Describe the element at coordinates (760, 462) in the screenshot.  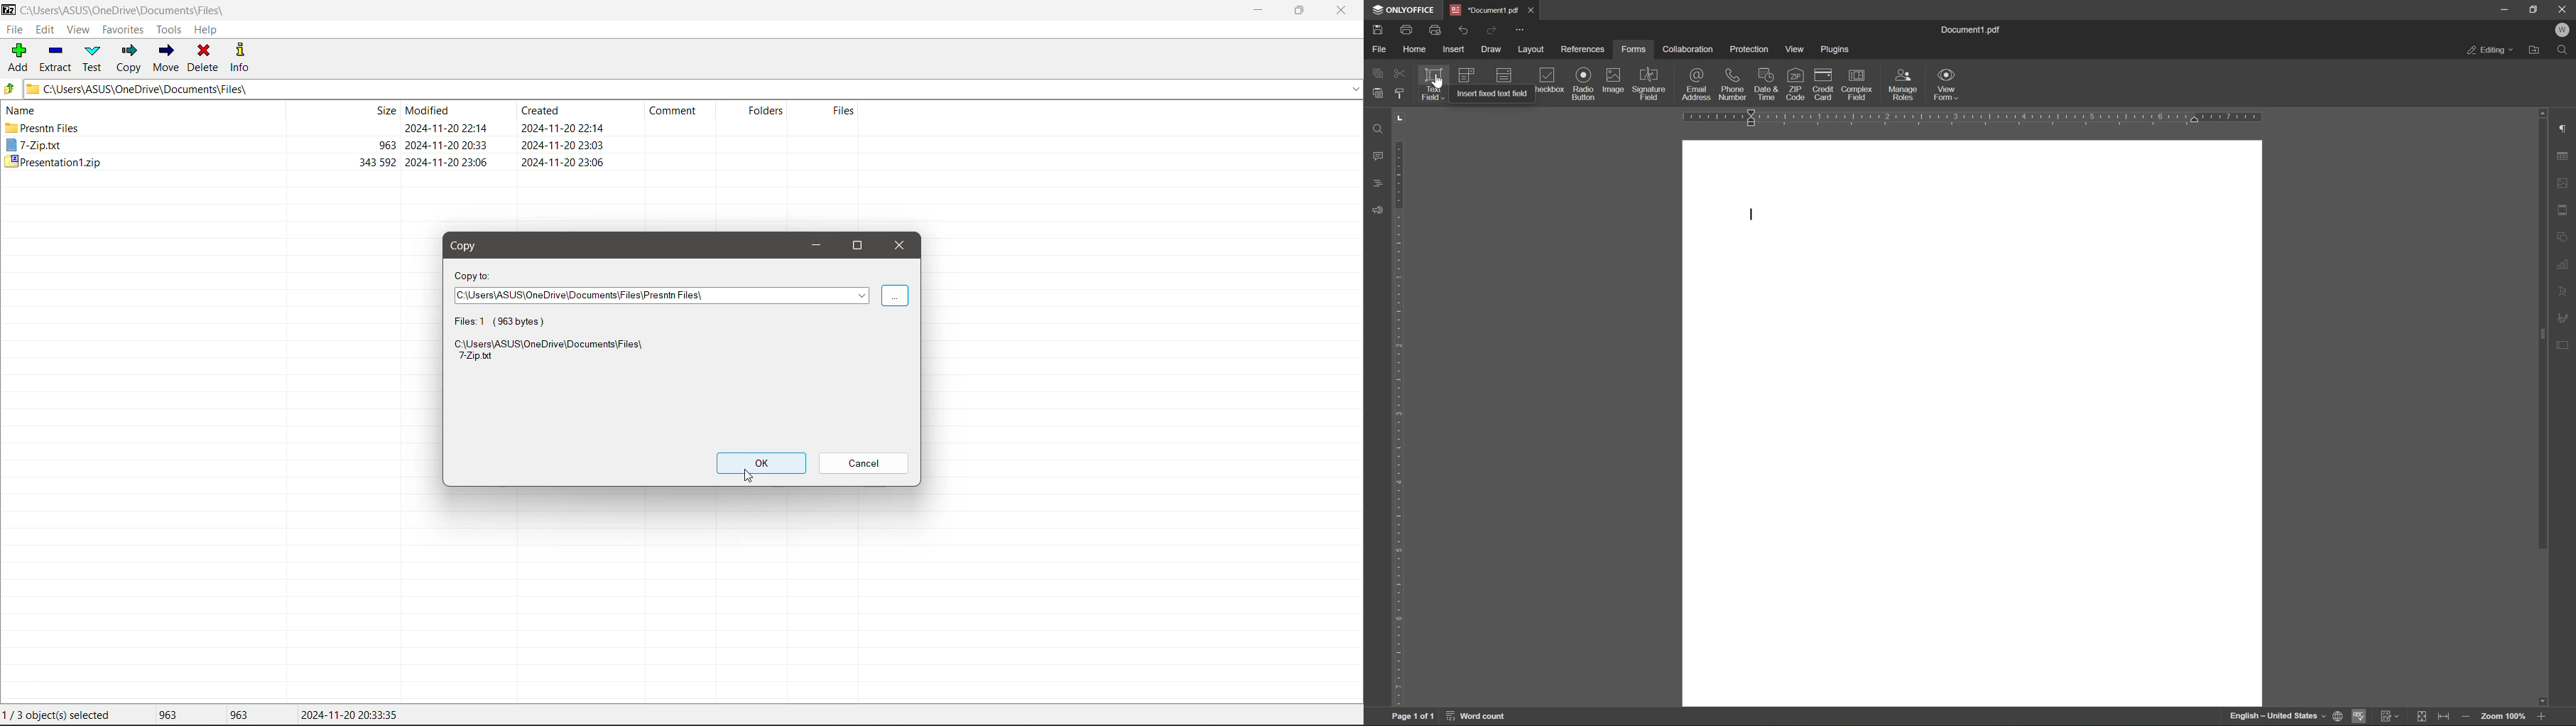
I see `OK` at that location.